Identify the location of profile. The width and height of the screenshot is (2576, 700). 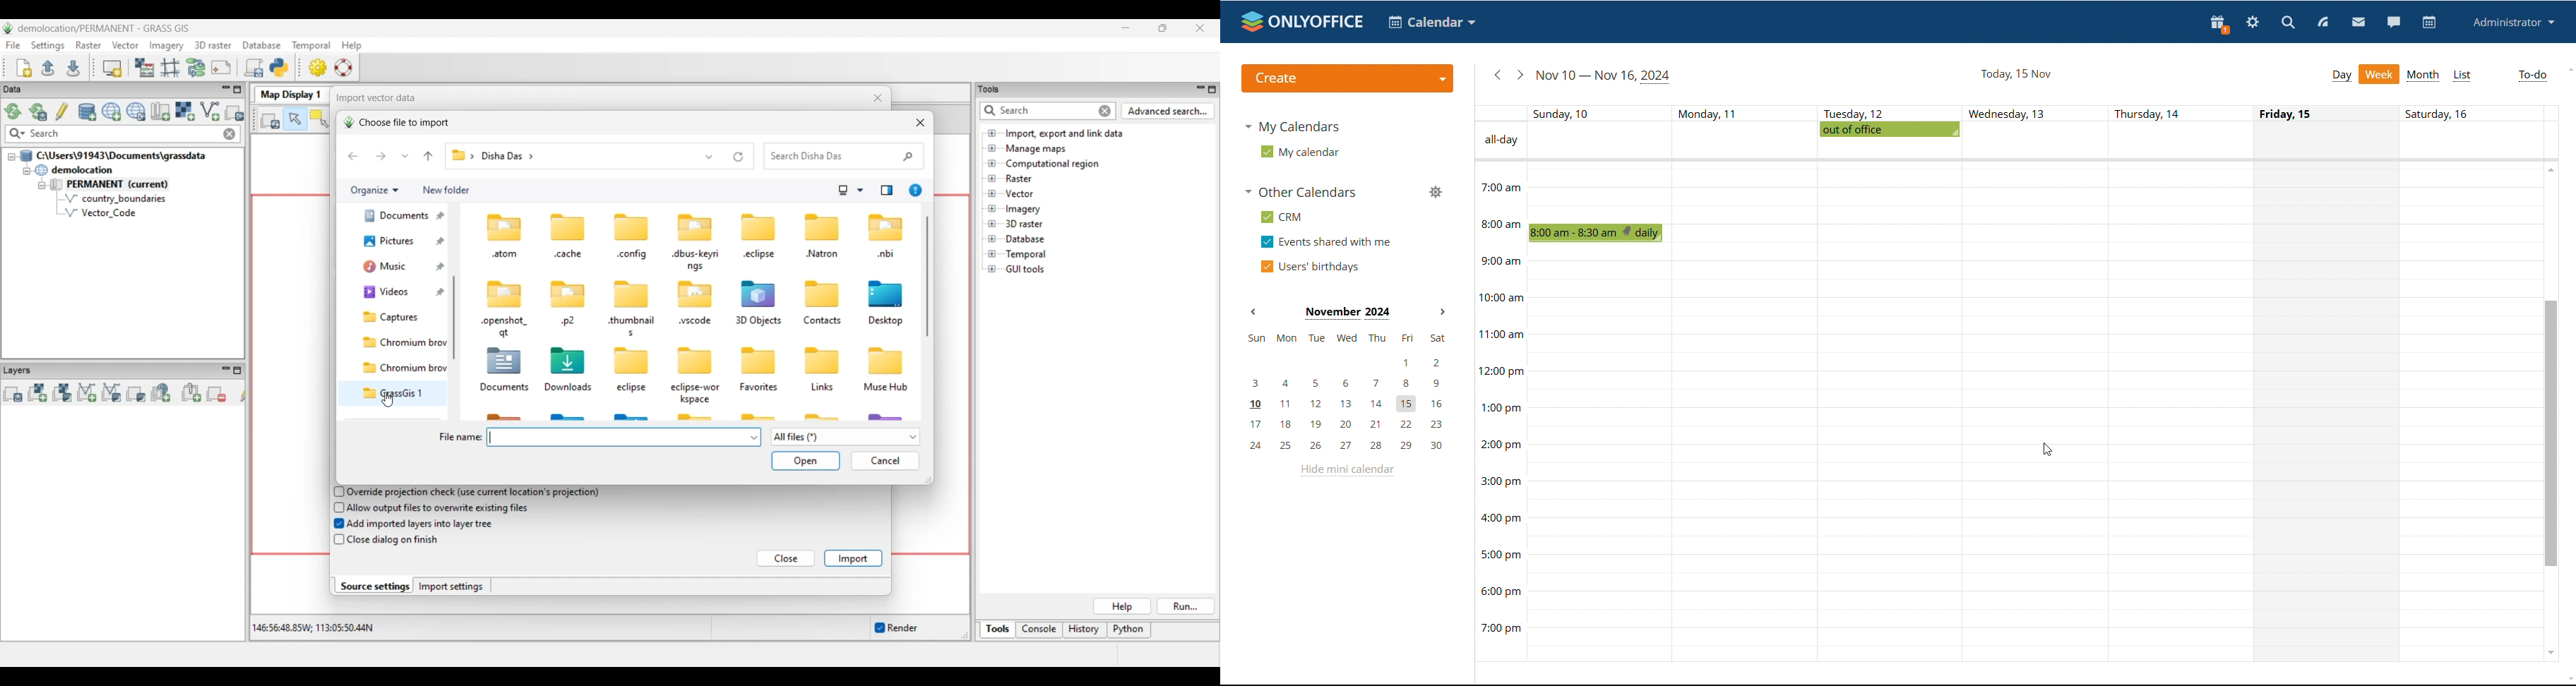
(2515, 23).